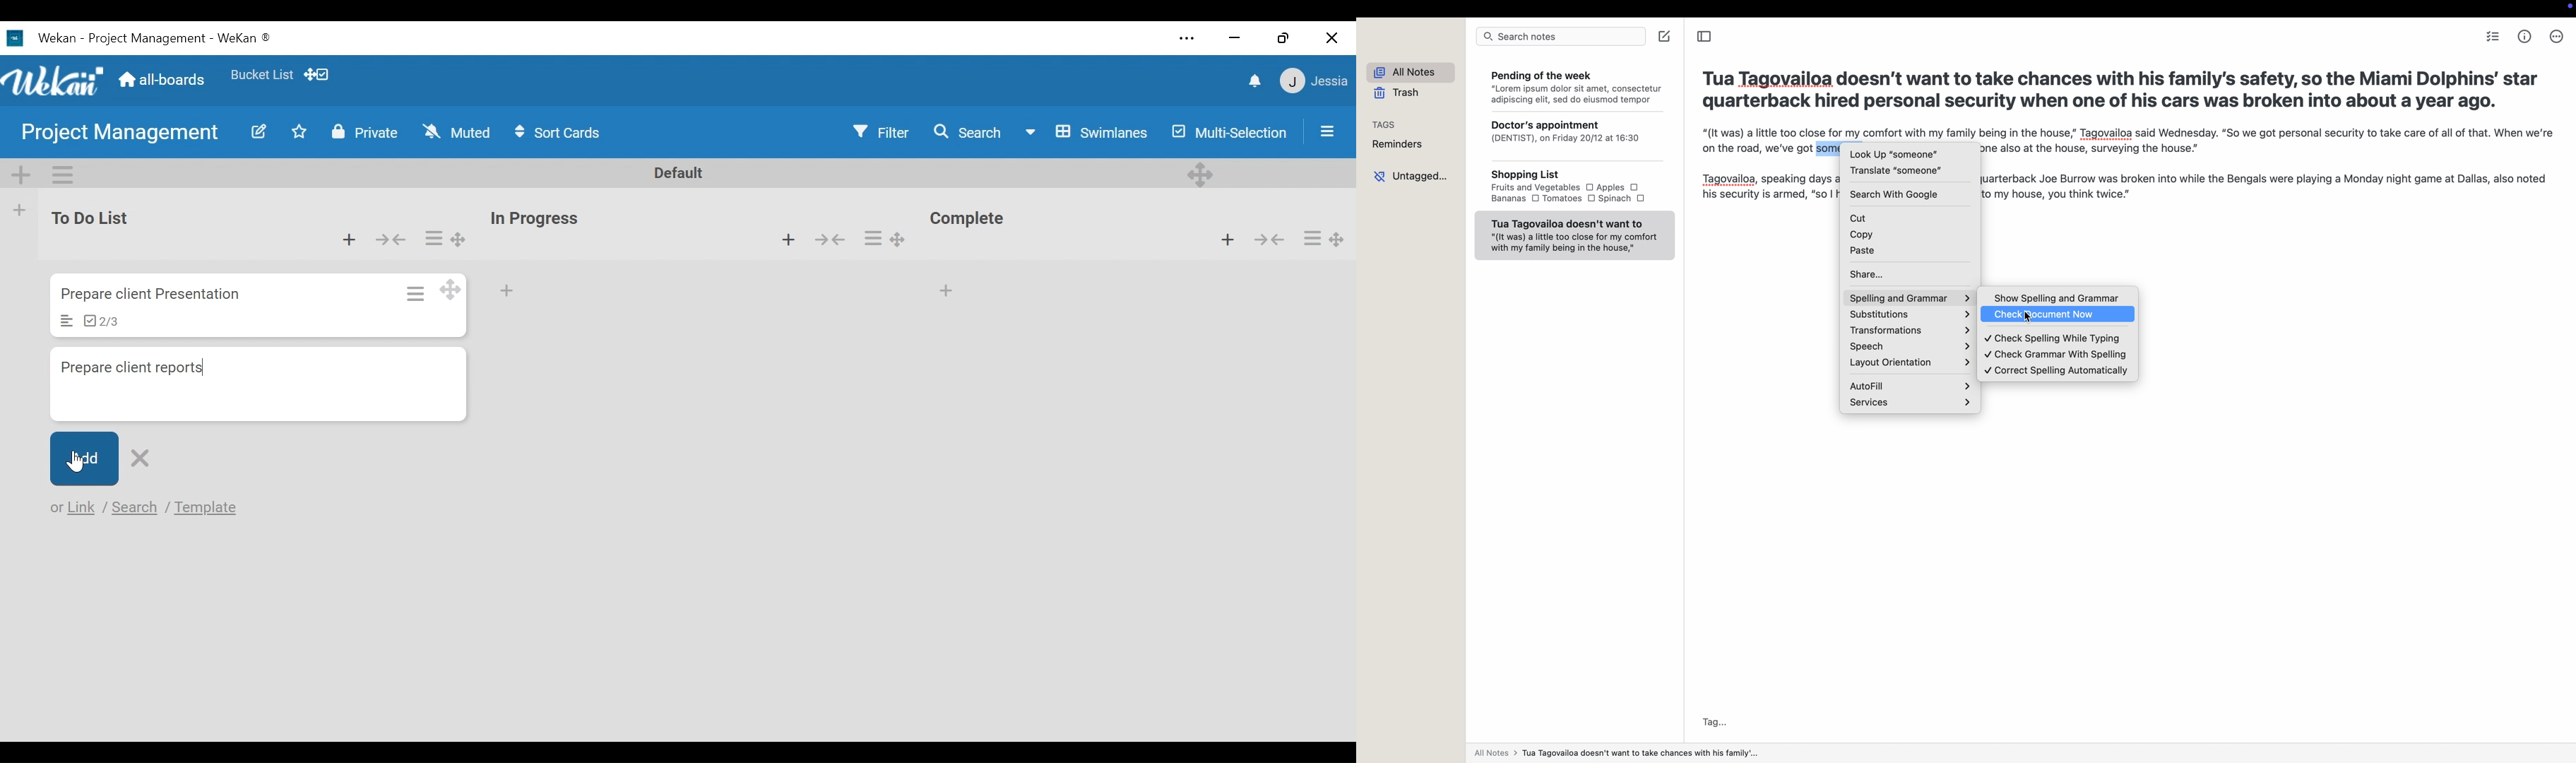  What do you see at coordinates (414, 292) in the screenshot?
I see `Card actions` at bounding box center [414, 292].